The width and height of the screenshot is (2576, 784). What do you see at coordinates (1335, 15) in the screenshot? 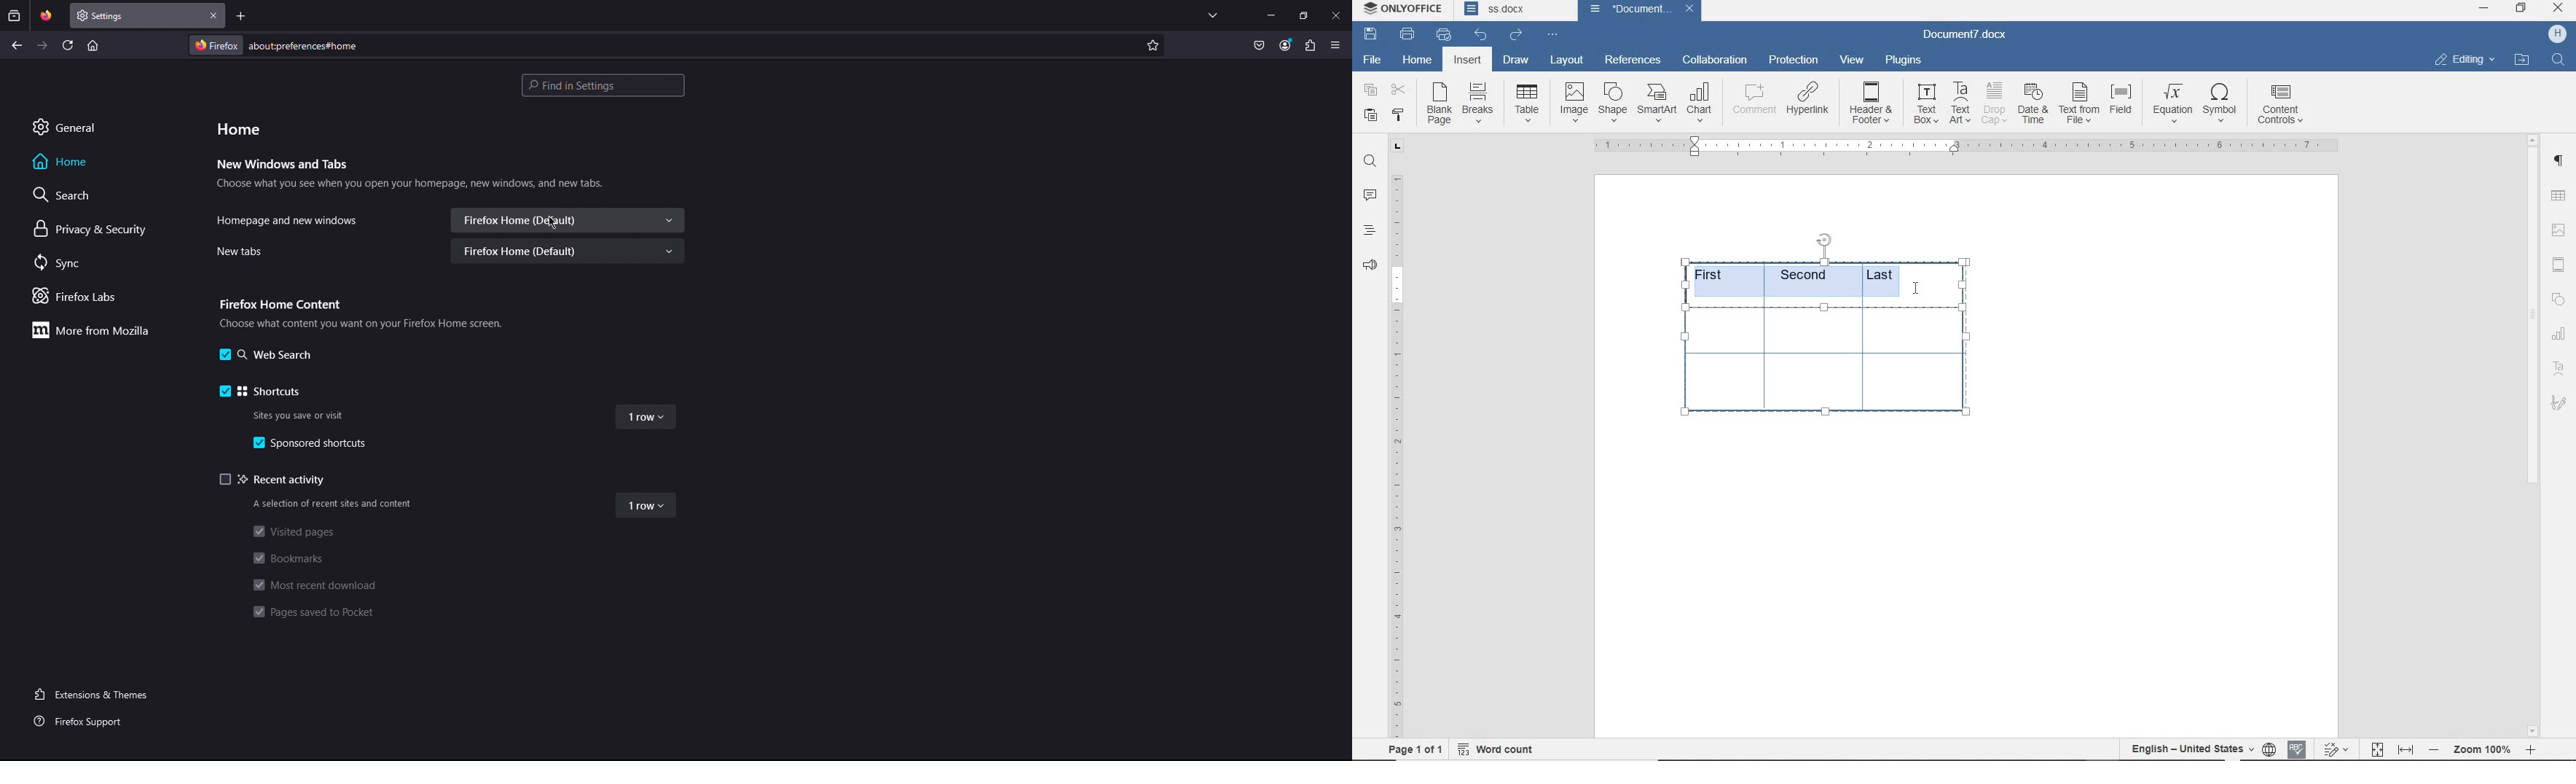
I see `Close` at bounding box center [1335, 15].